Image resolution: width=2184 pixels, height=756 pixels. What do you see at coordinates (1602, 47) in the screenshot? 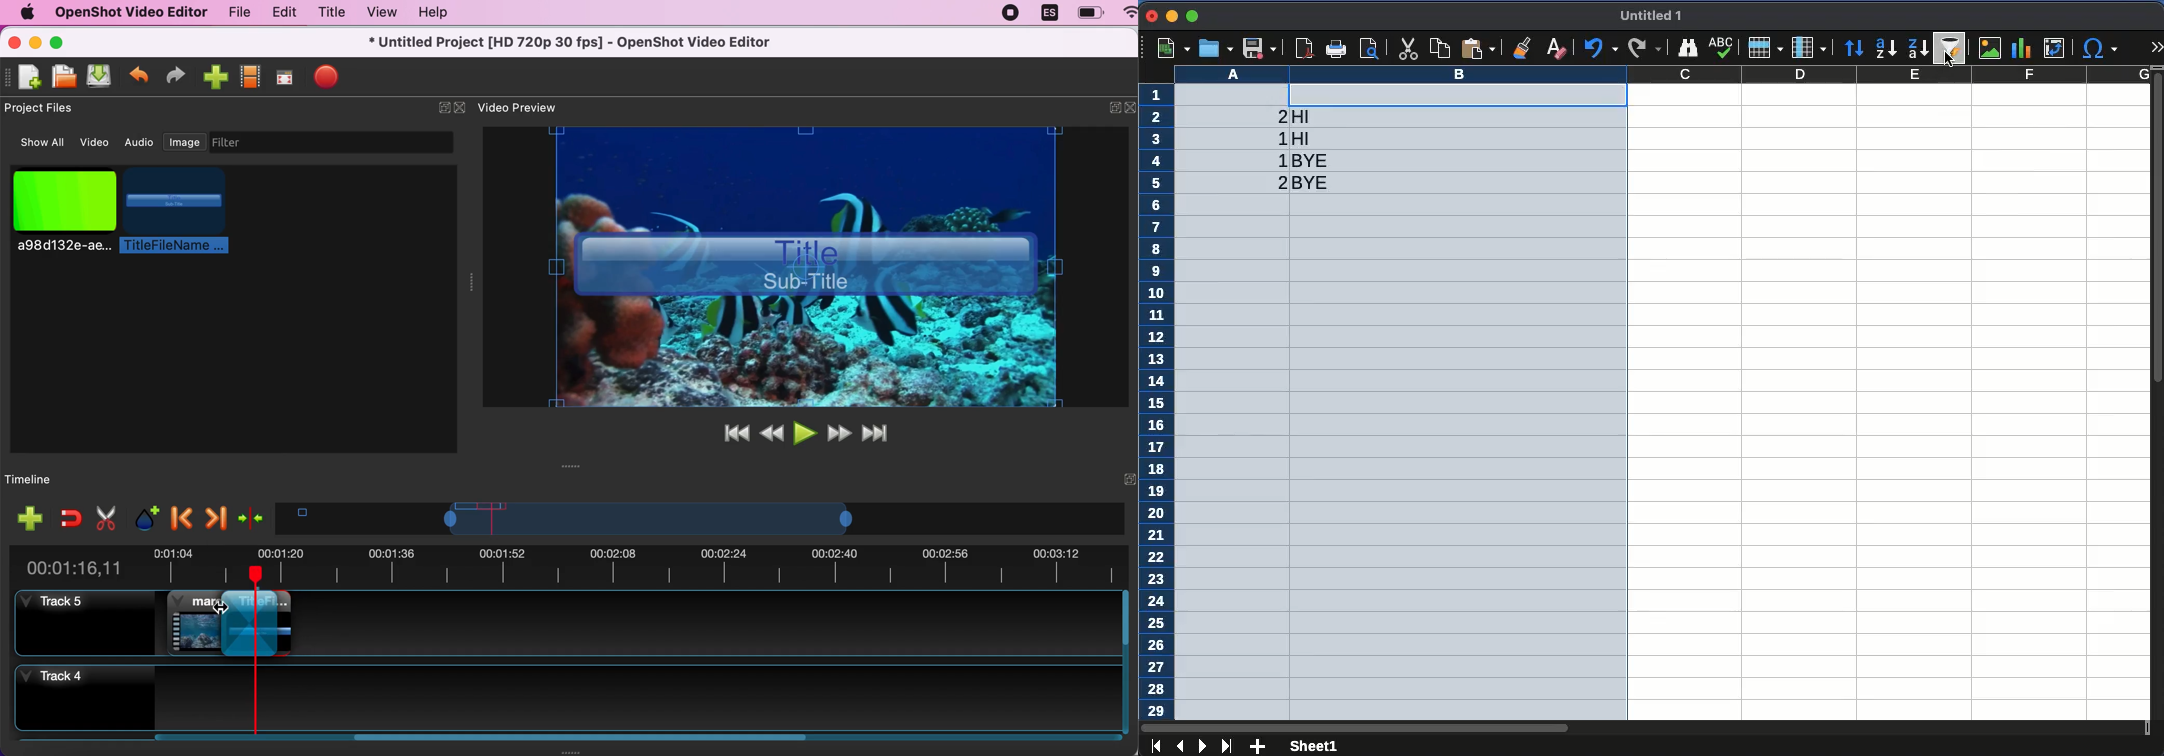
I see `undo` at bounding box center [1602, 47].